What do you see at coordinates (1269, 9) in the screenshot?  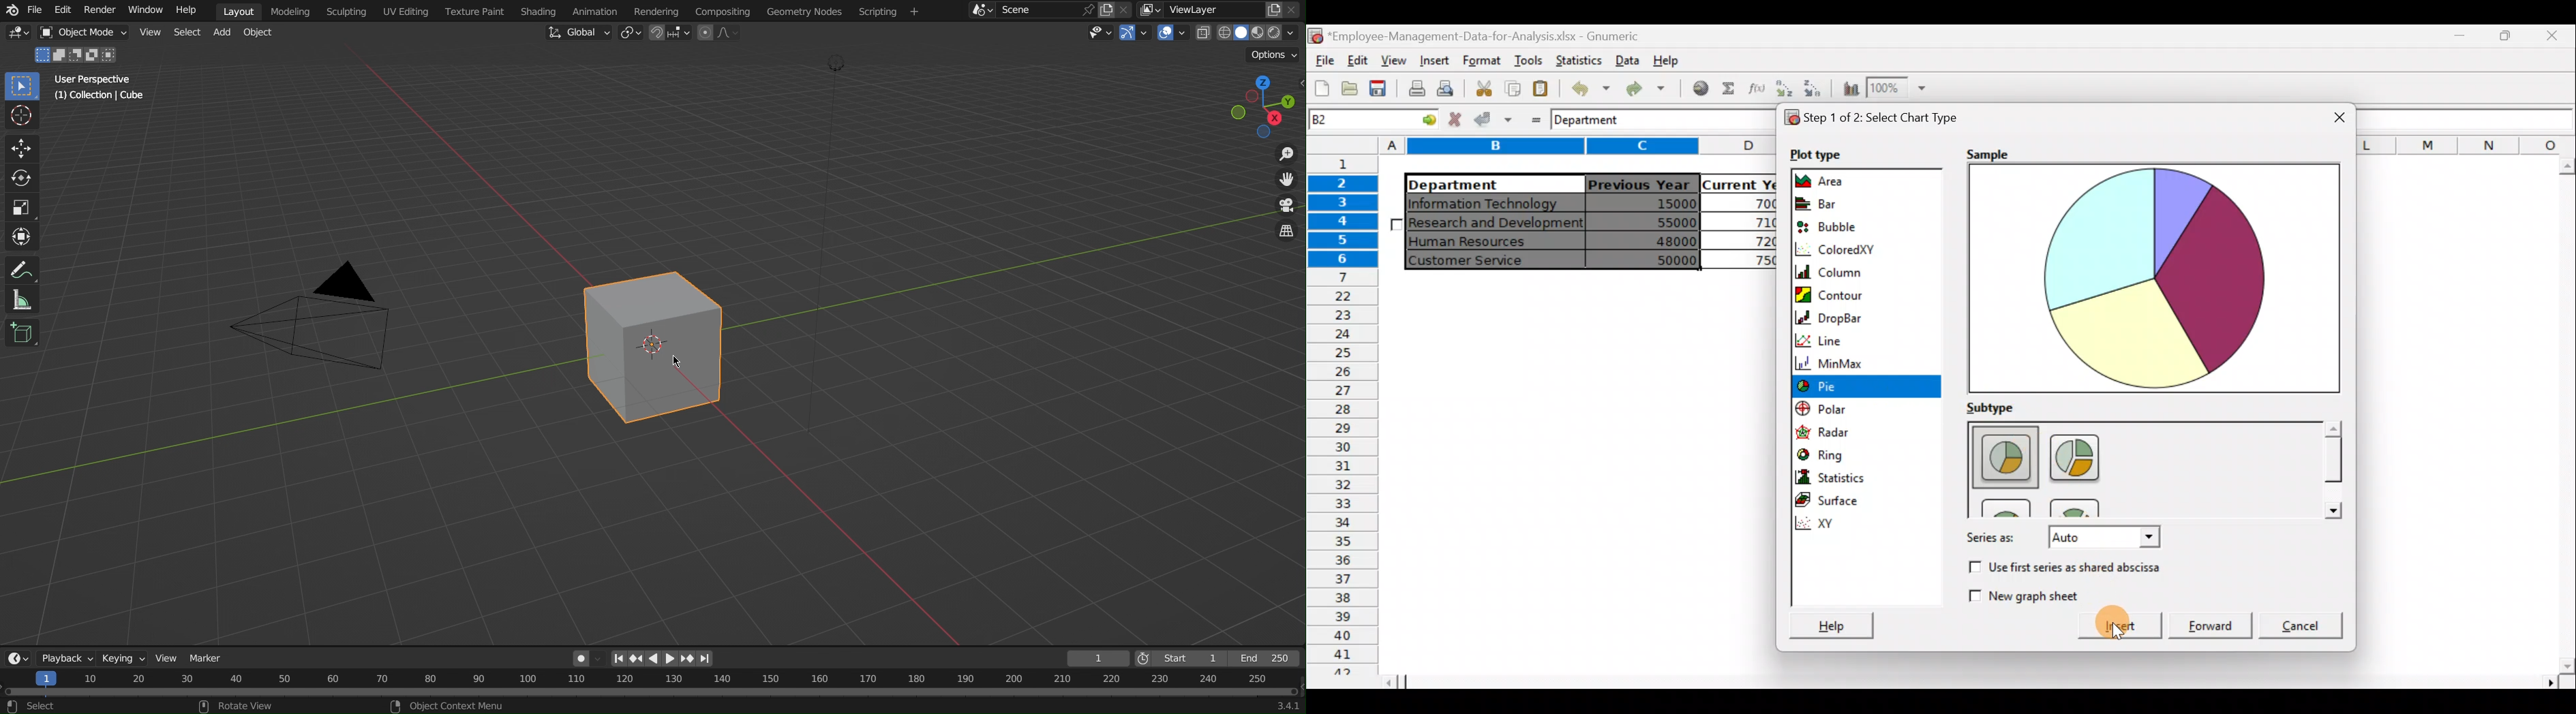 I see `copy layer` at bounding box center [1269, 9].